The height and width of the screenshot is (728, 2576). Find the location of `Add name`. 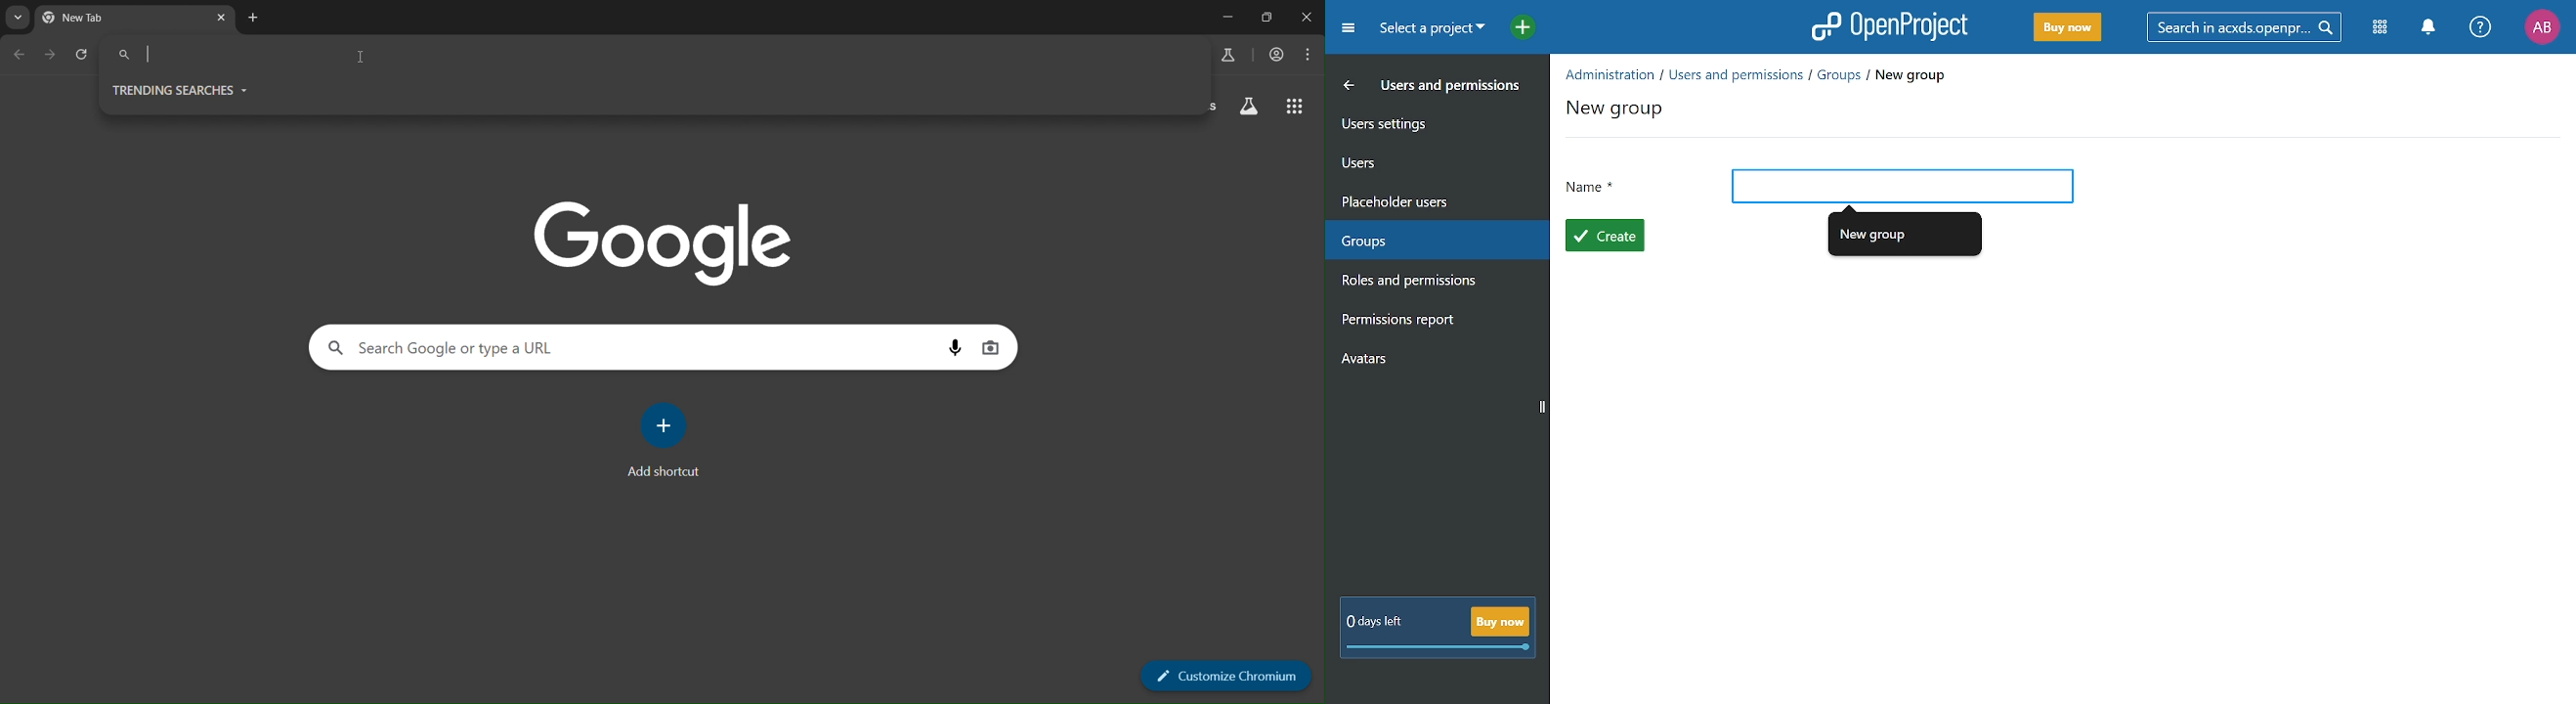

Add name is located at coordinates (1902, 186).